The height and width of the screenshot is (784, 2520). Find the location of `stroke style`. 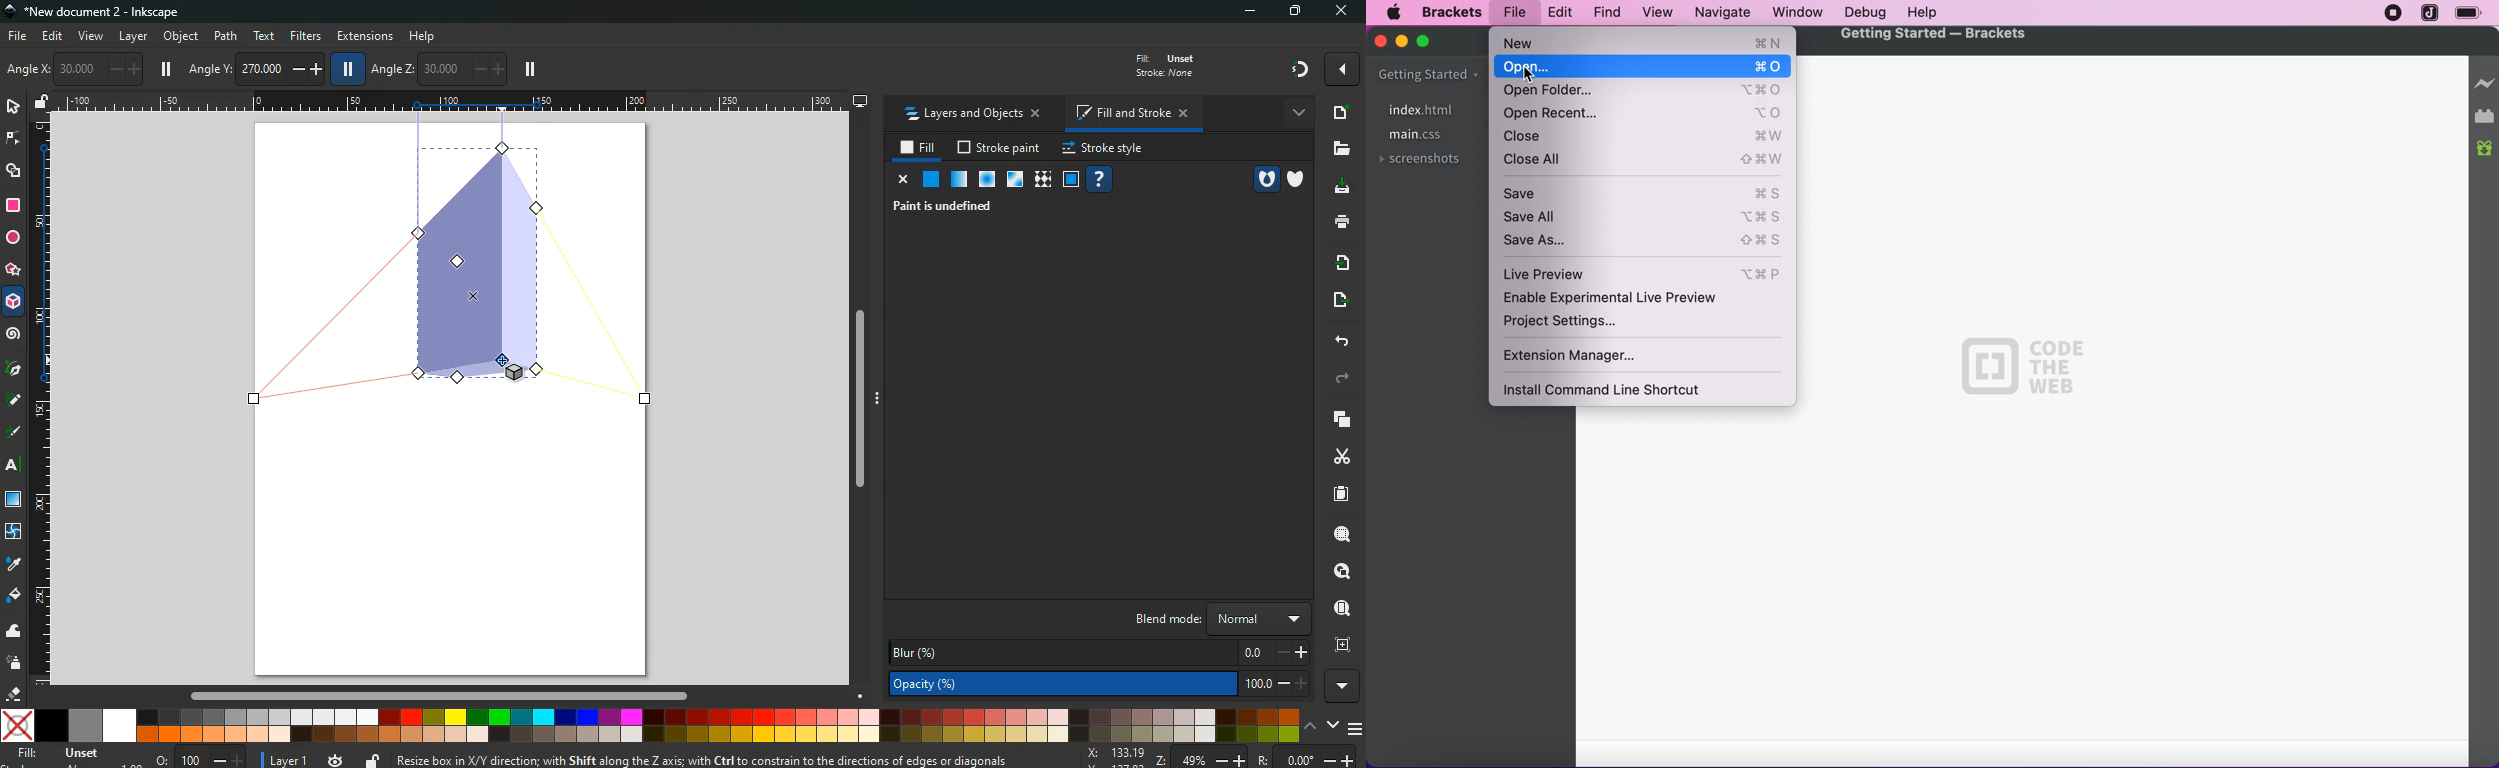

stroke style is located at coordinates (1102, 149).